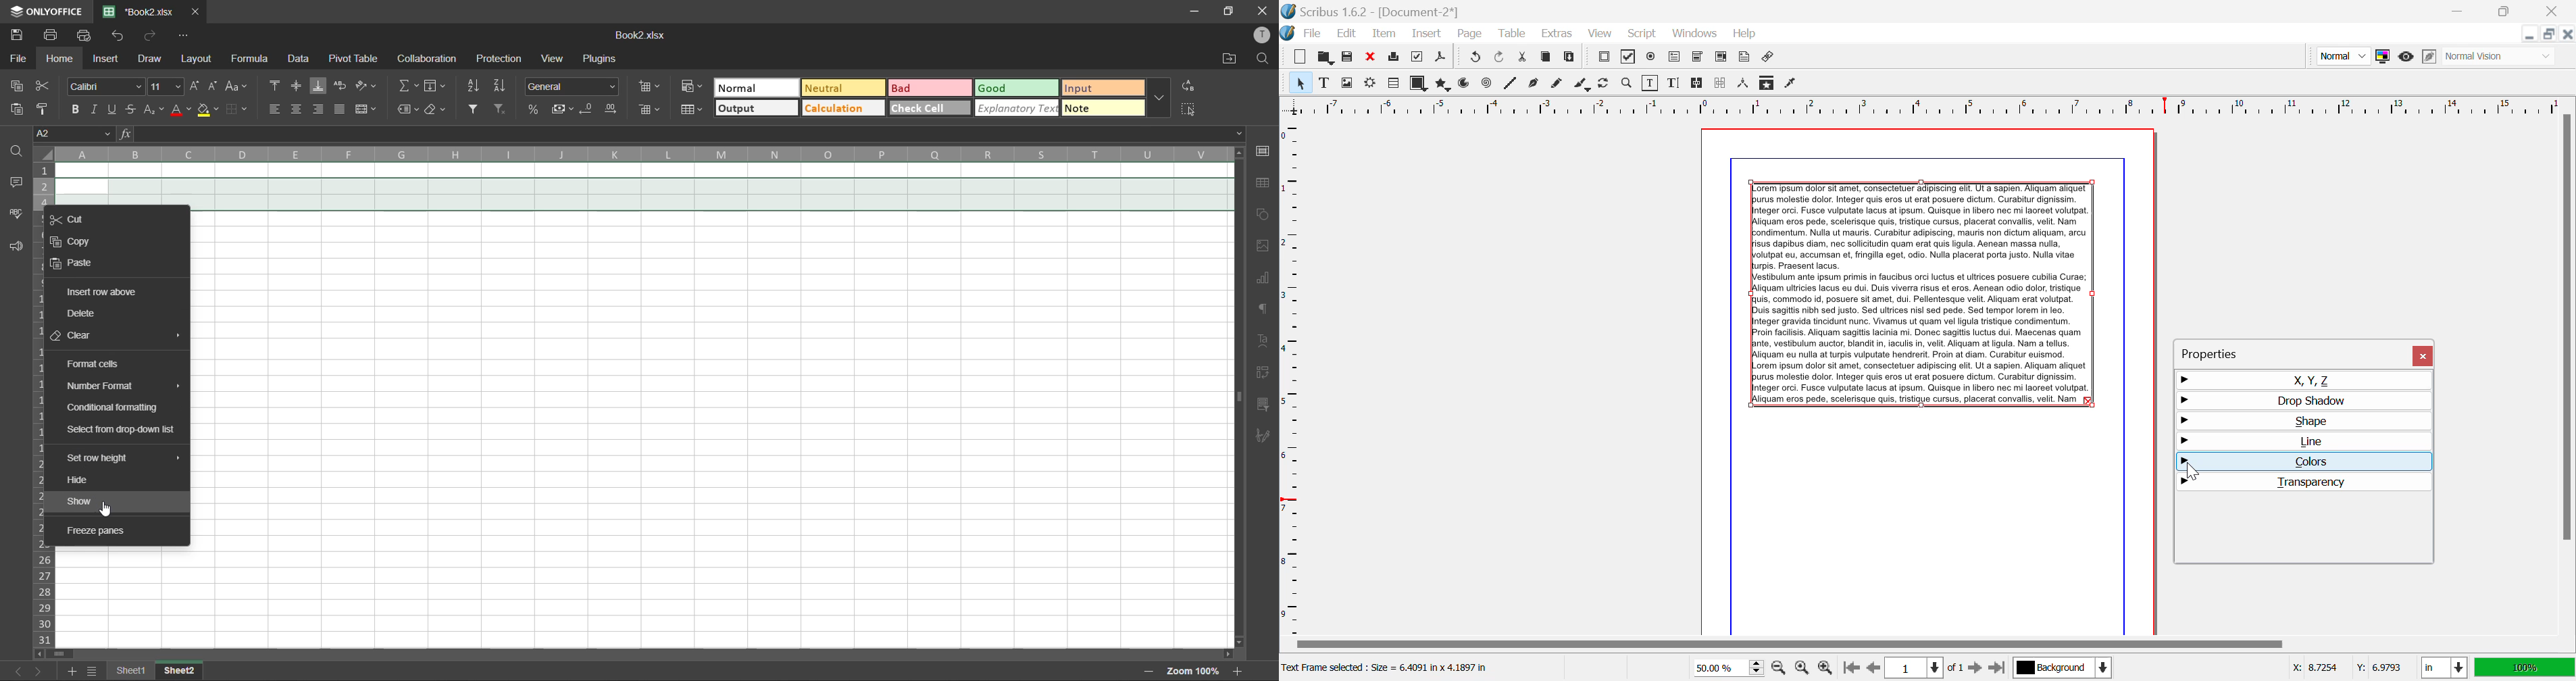  I want to click on Item, so click(1385, 34).